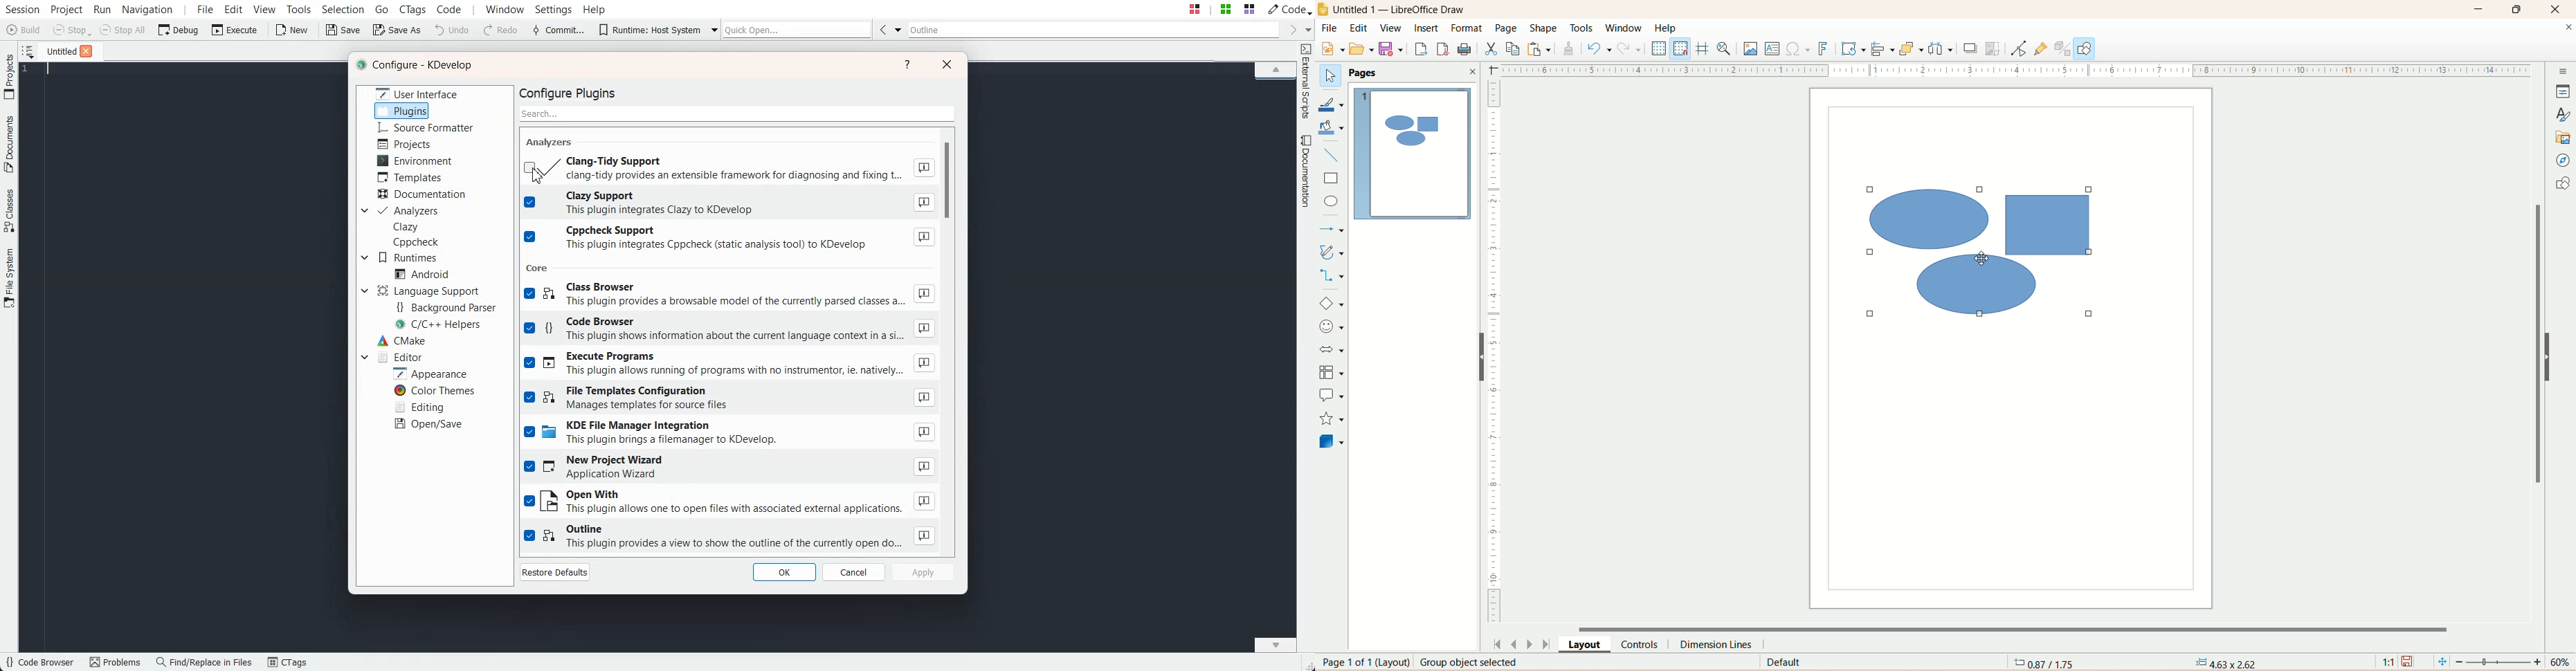 This screenshot has height=672, width=2576. I want to click on Android, so click(421, 274).